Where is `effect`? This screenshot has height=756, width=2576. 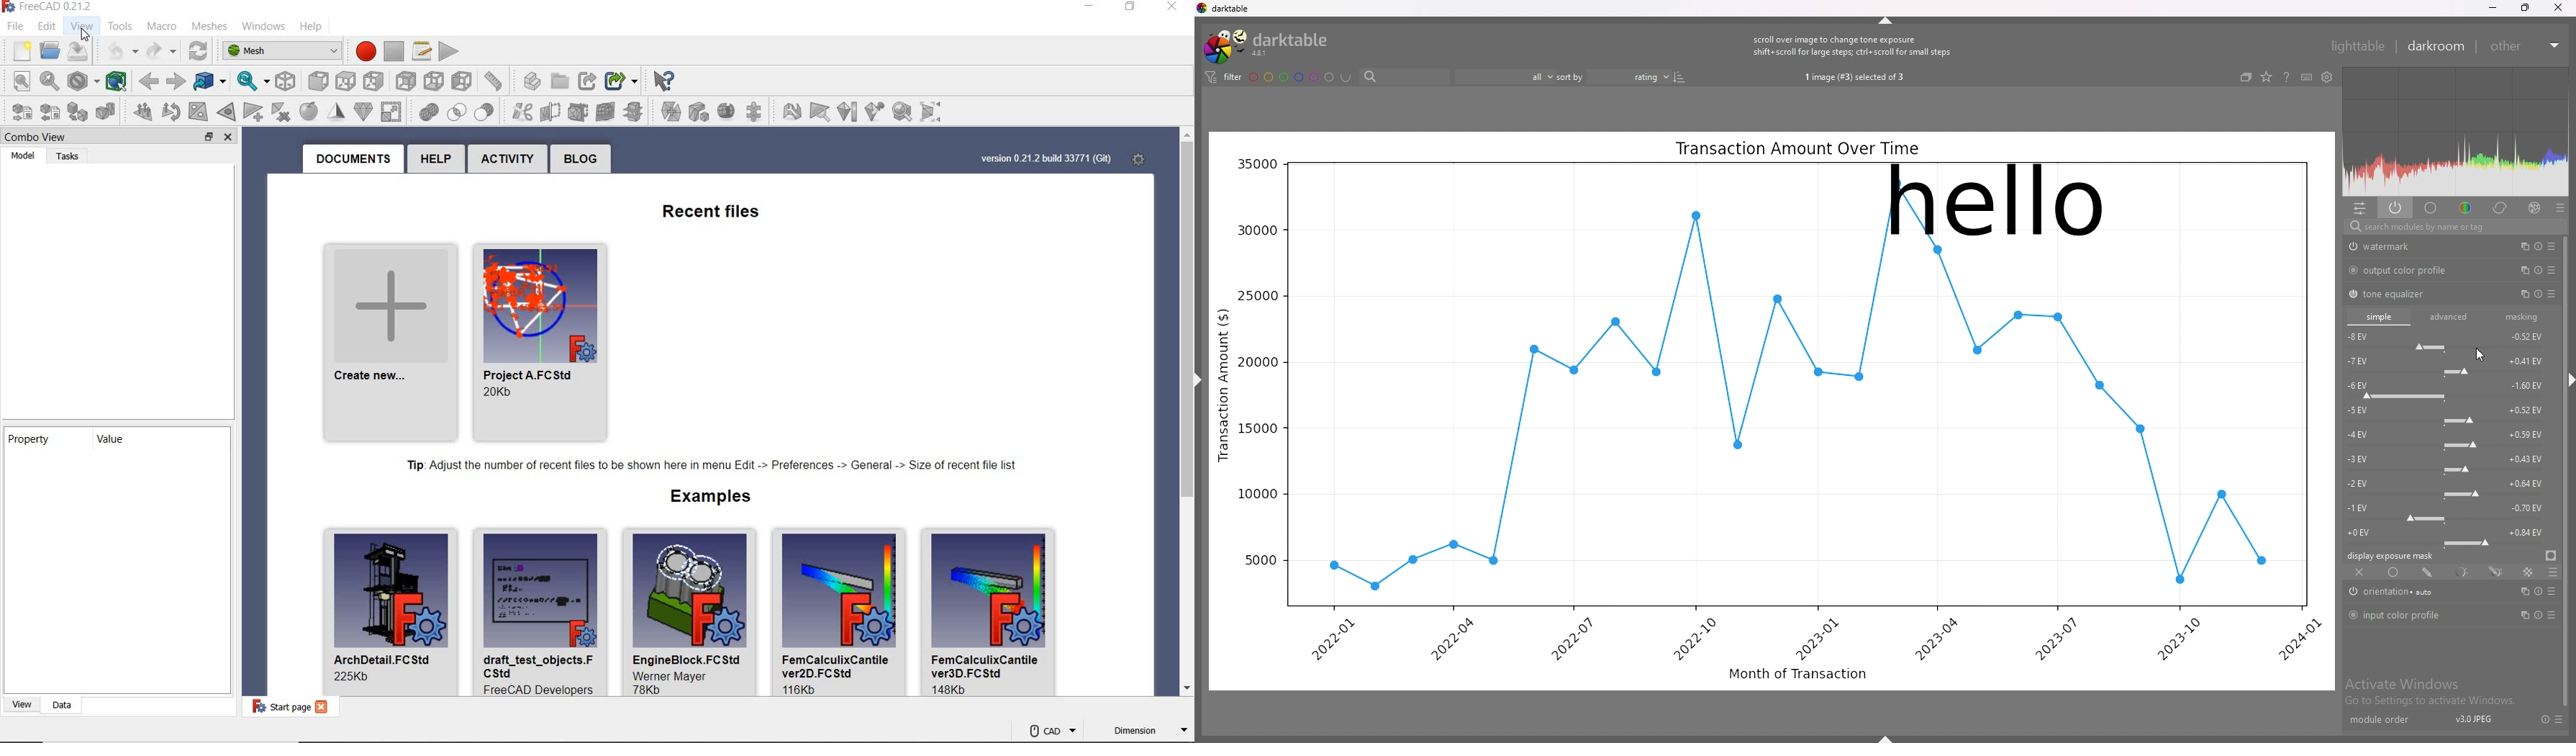
effect is located at coordinates (2534, 207).